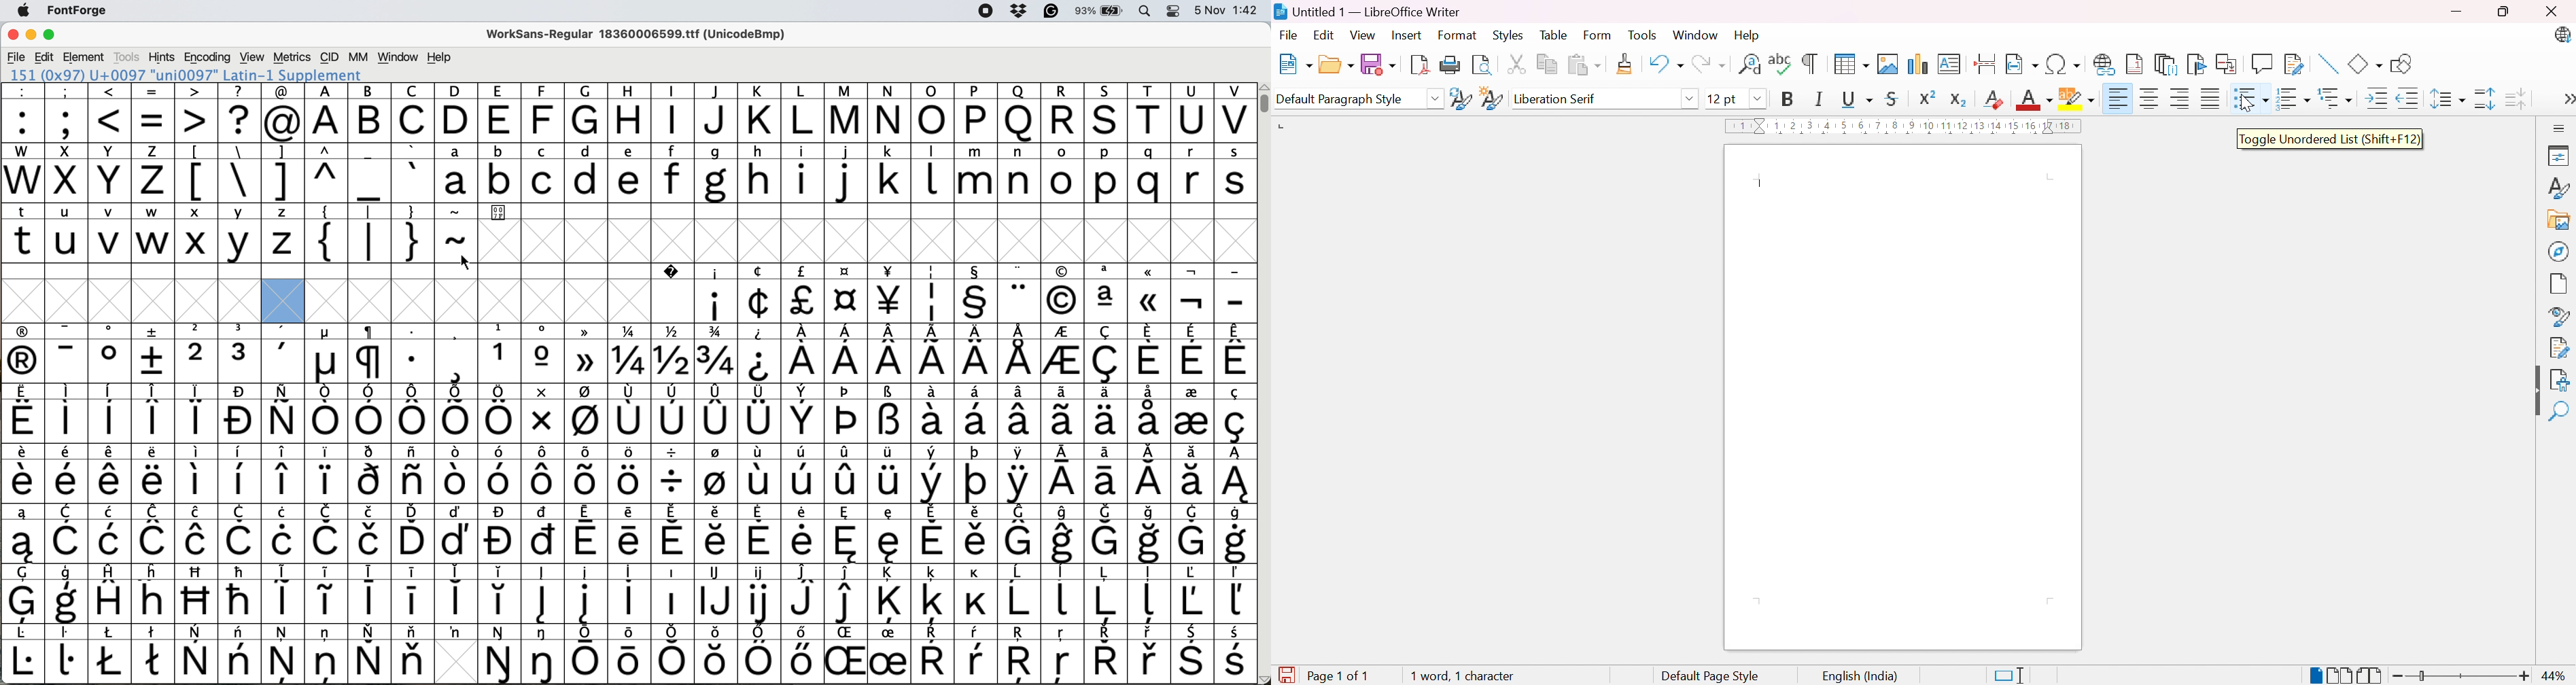 The image size is (2576, 700). I want to click on screen recorder, so click(985, 12).